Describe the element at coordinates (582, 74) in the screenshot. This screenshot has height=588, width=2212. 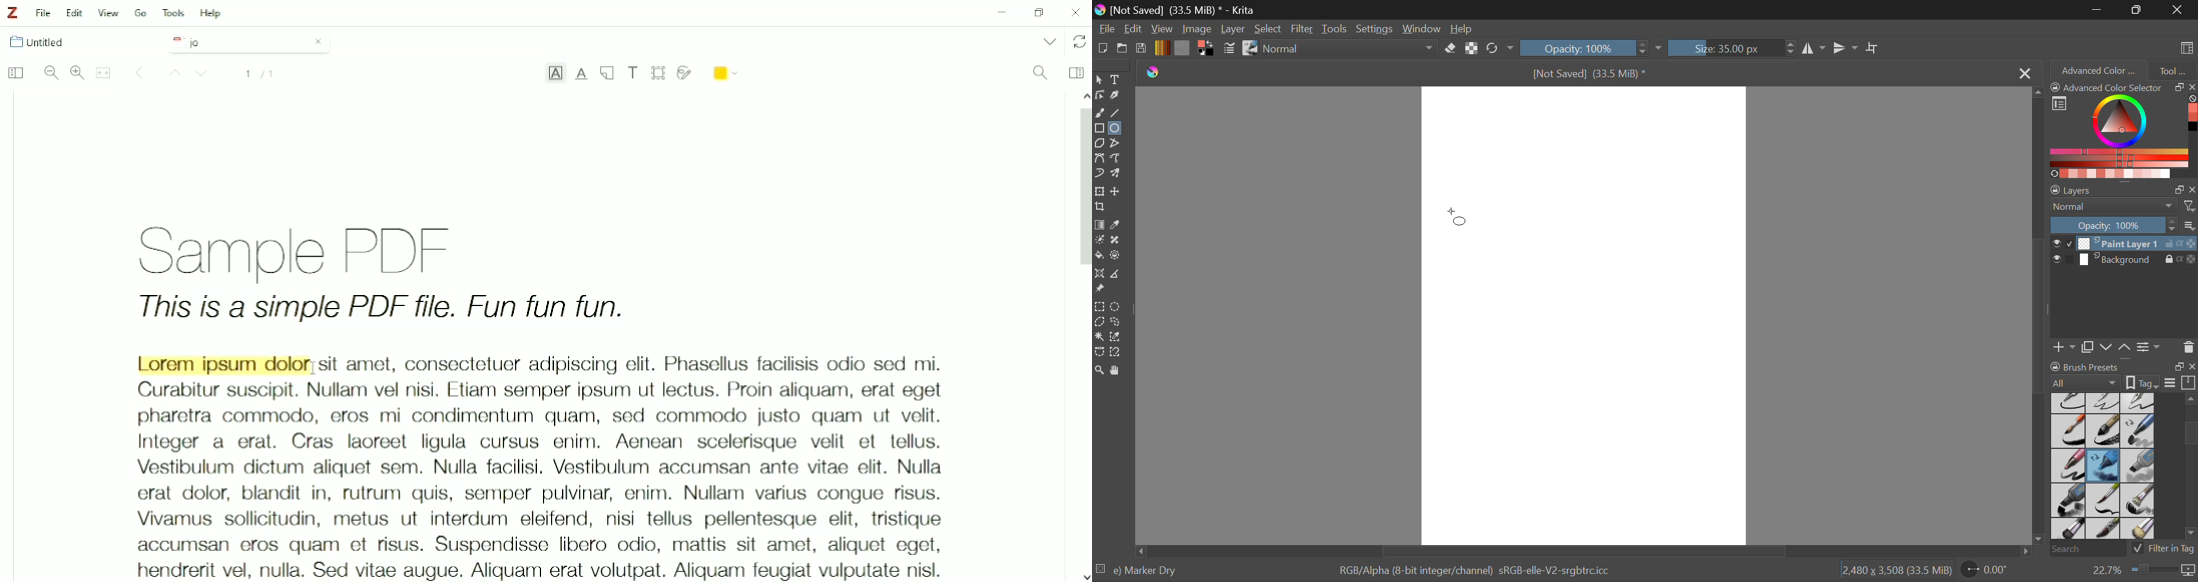
I see `Underline Text` at that location.